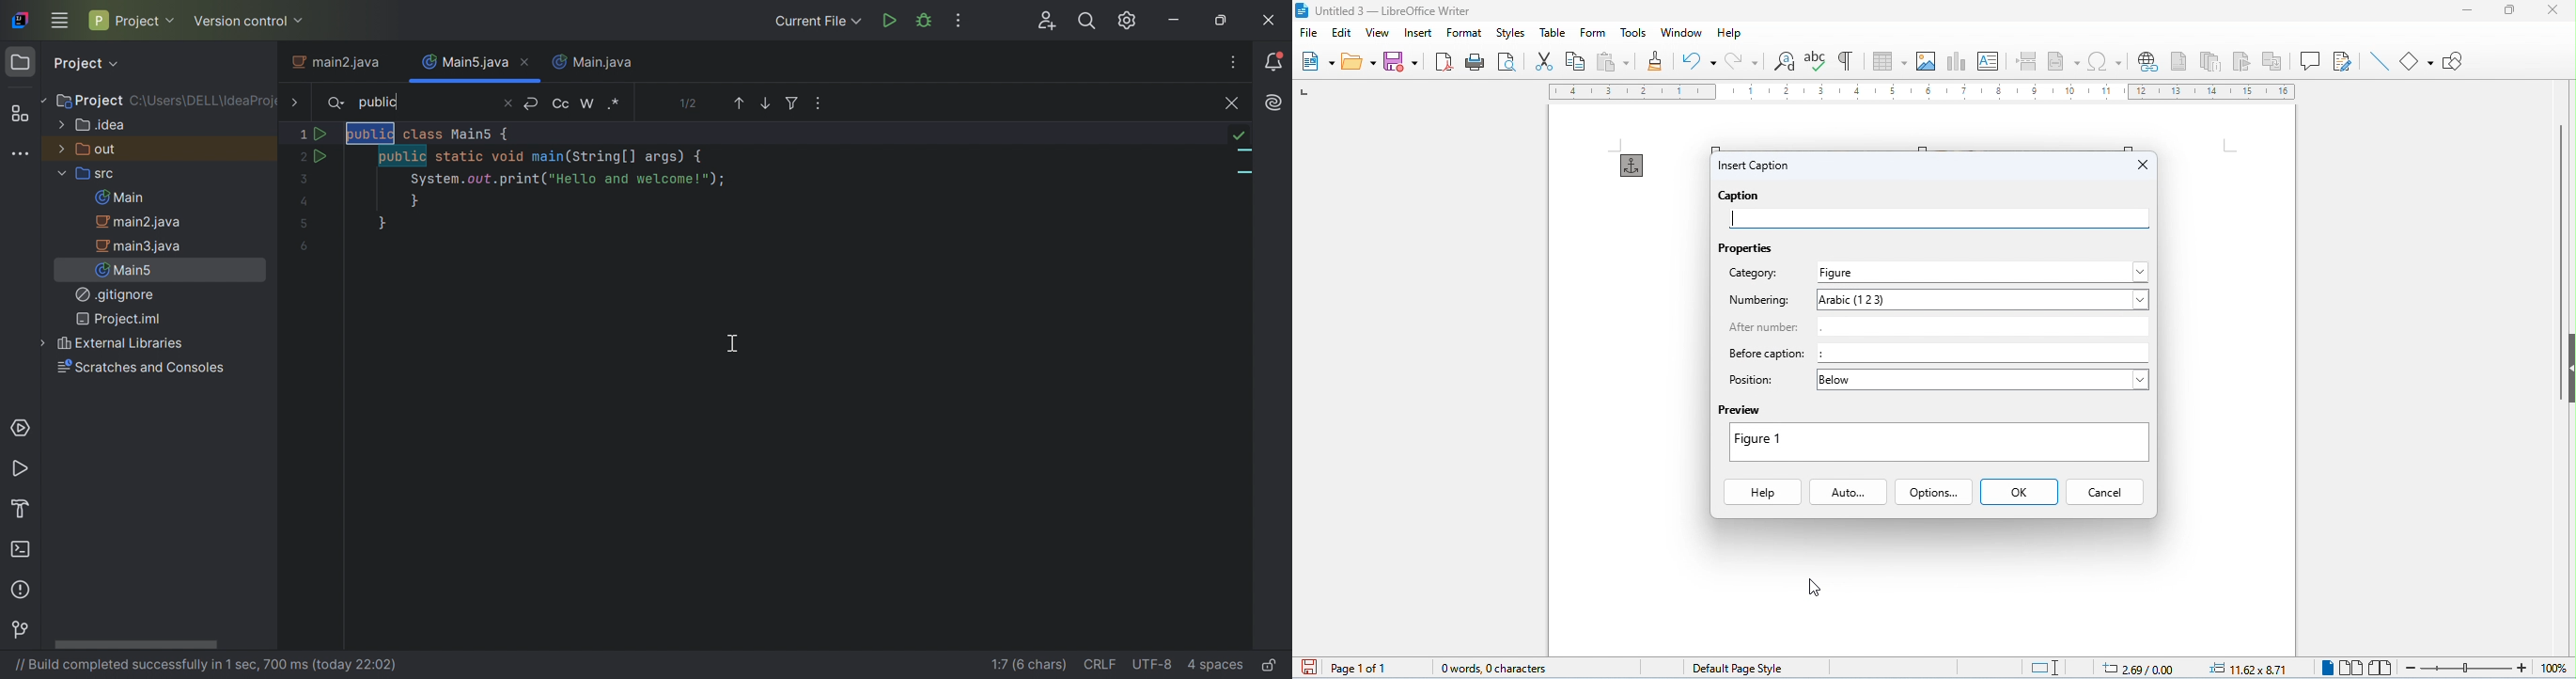 The image size is (2576, 700). Describe the element at coordinates (1990, 62) in the screenshot. I see `insert text box` at that location.